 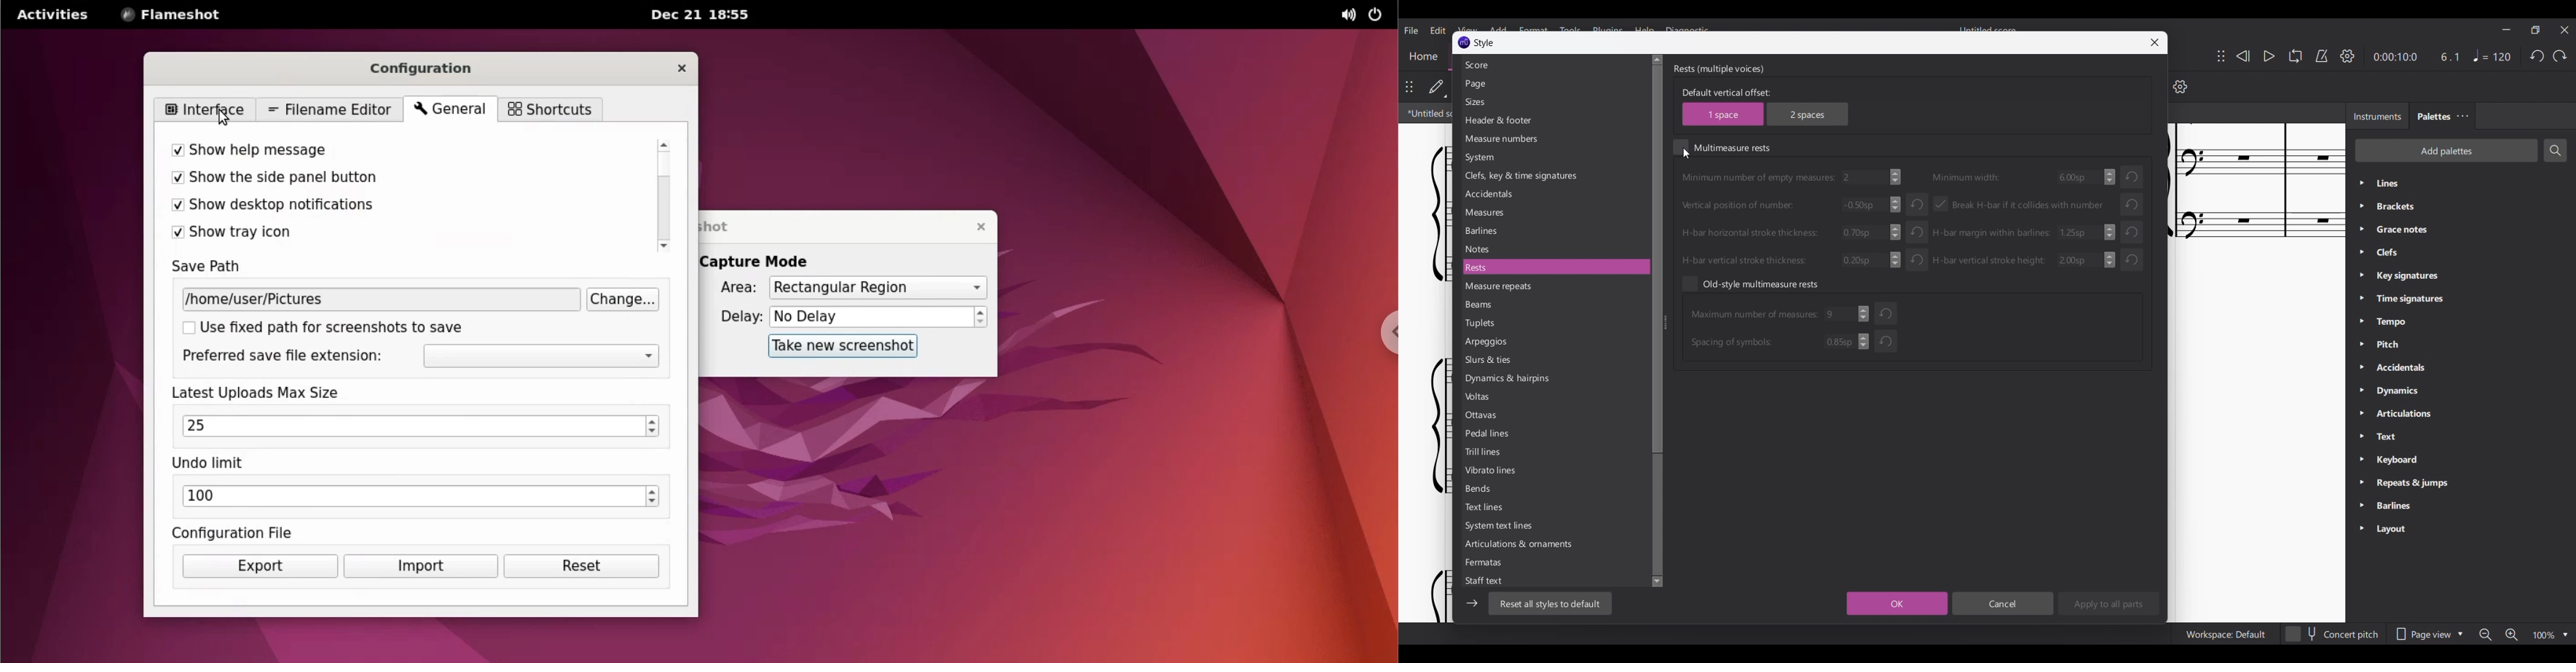 What do you see at coordinates (2377, 116) in the screenshot?
I see `Instruments tab` at bounding box center [2377, 116].